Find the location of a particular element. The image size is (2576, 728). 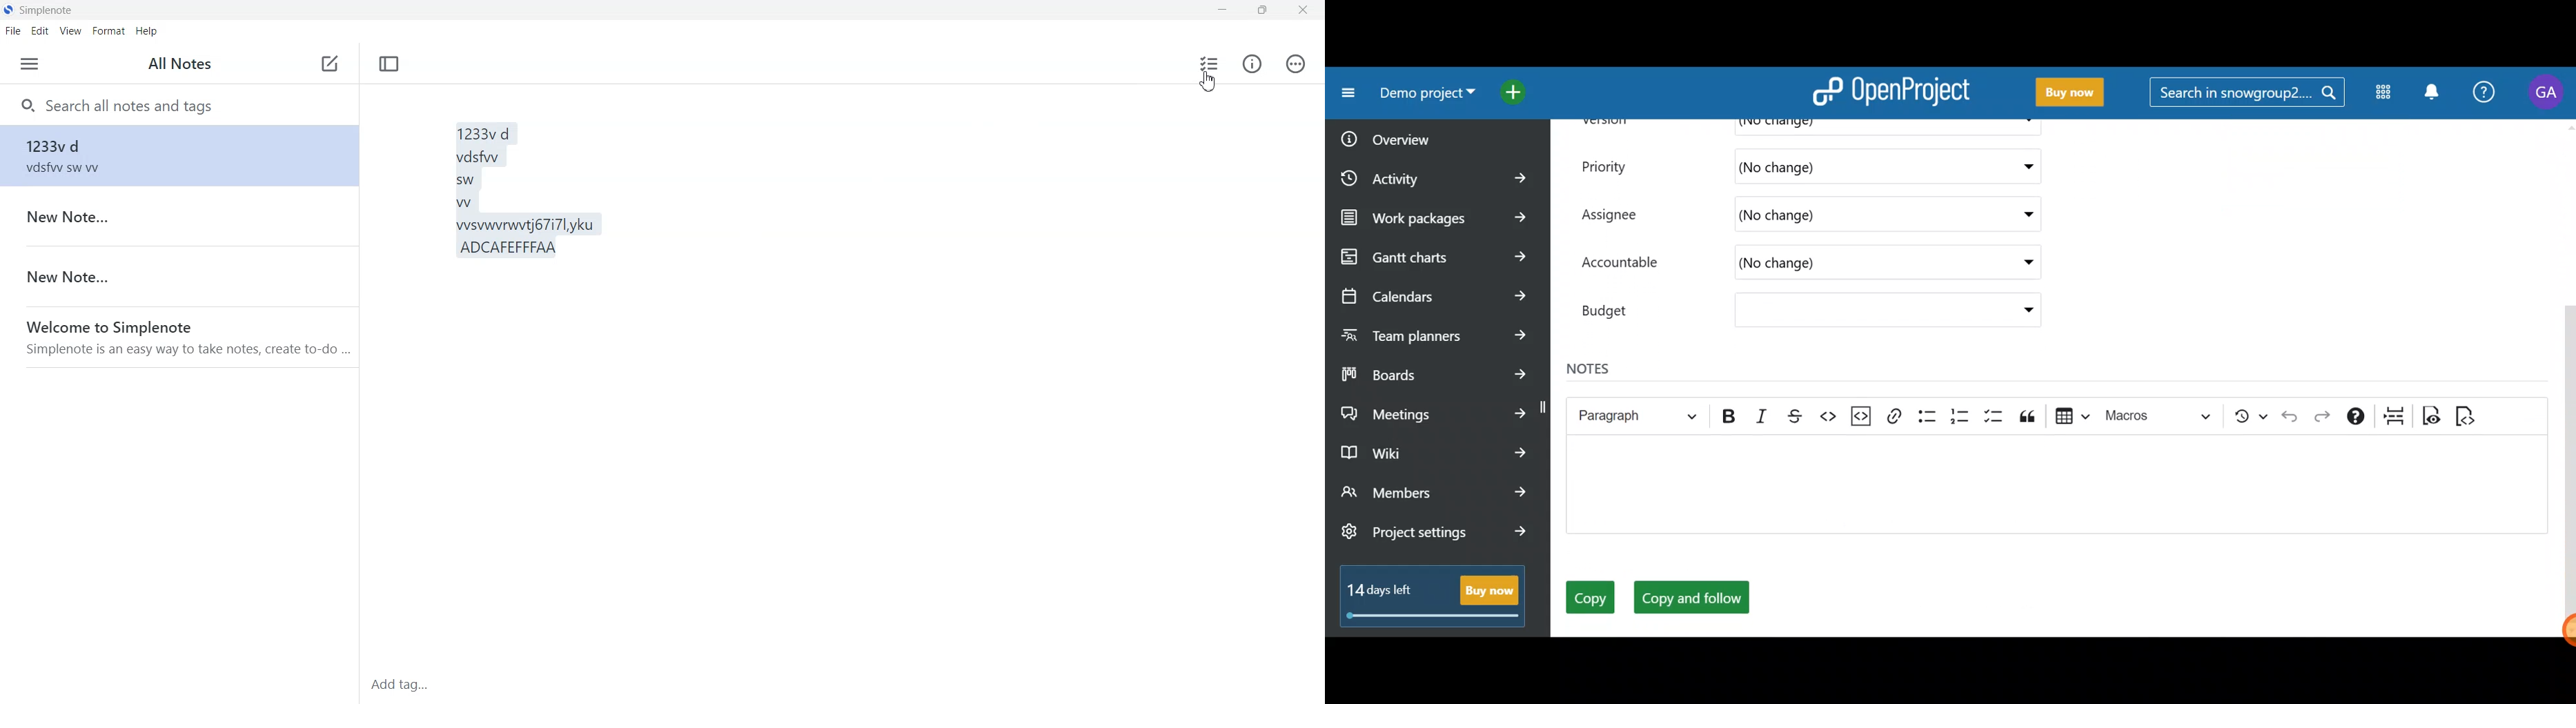

Search in snowgroup?....  is located at coordinates (2250, 93).